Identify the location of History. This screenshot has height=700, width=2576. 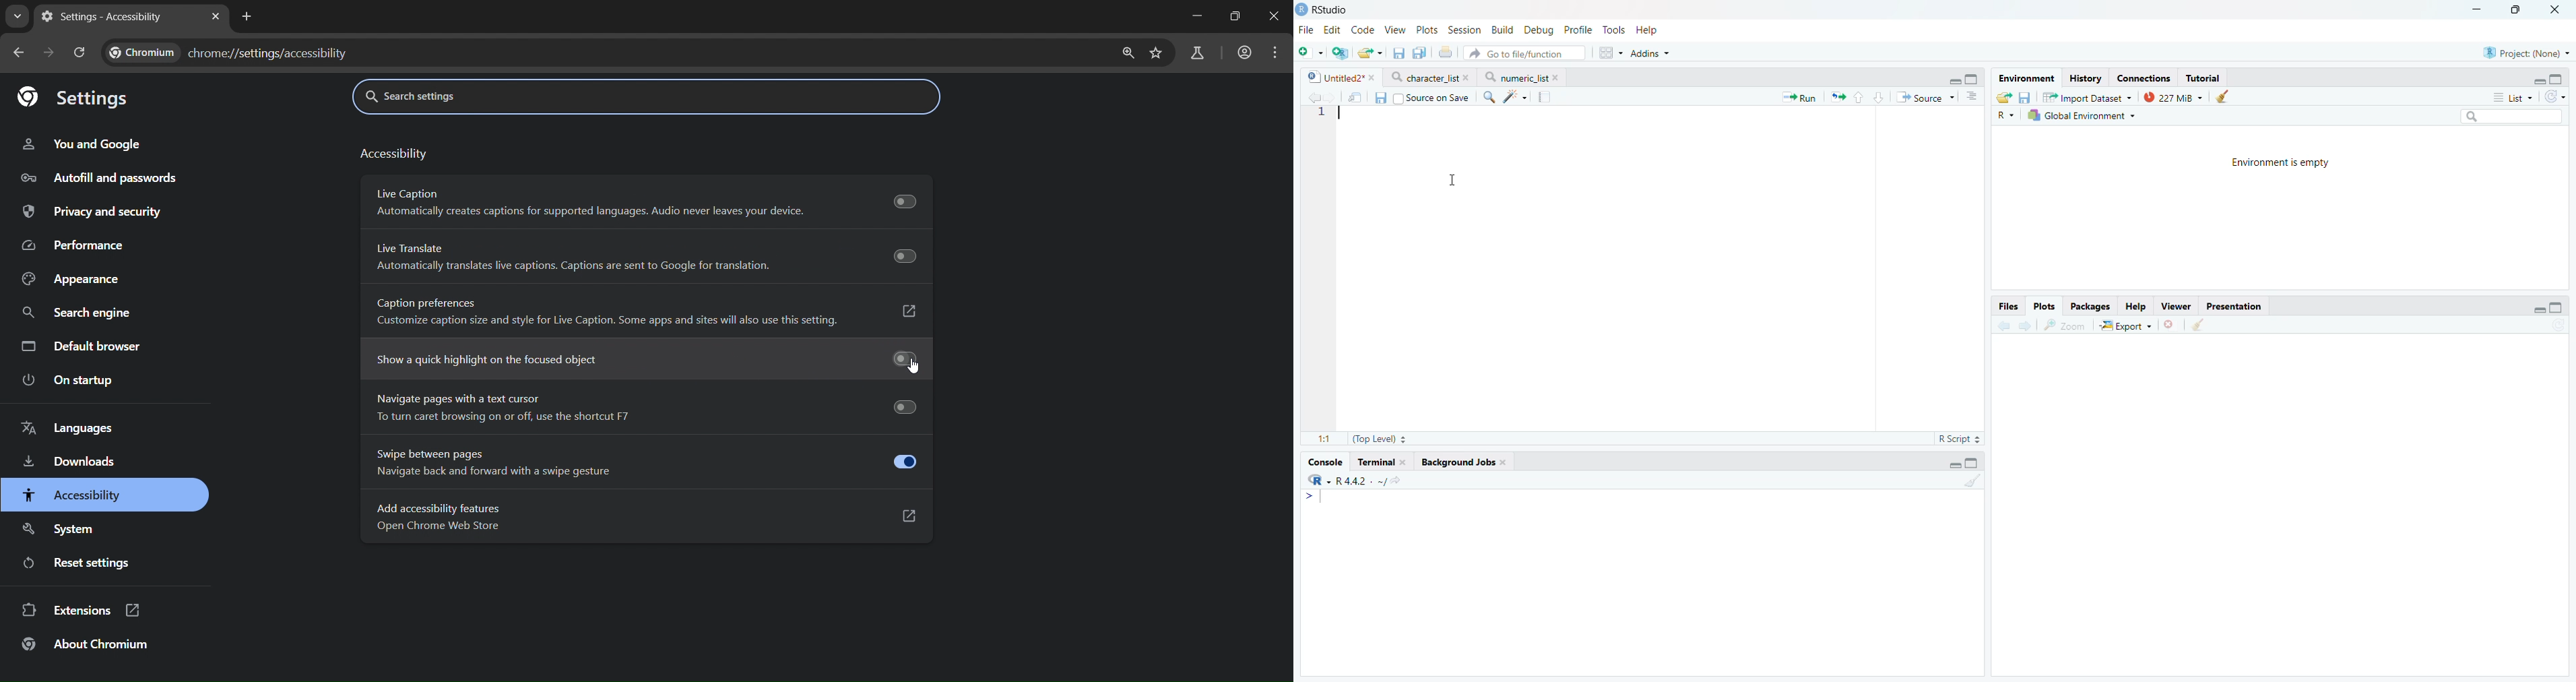
(2085, 78).